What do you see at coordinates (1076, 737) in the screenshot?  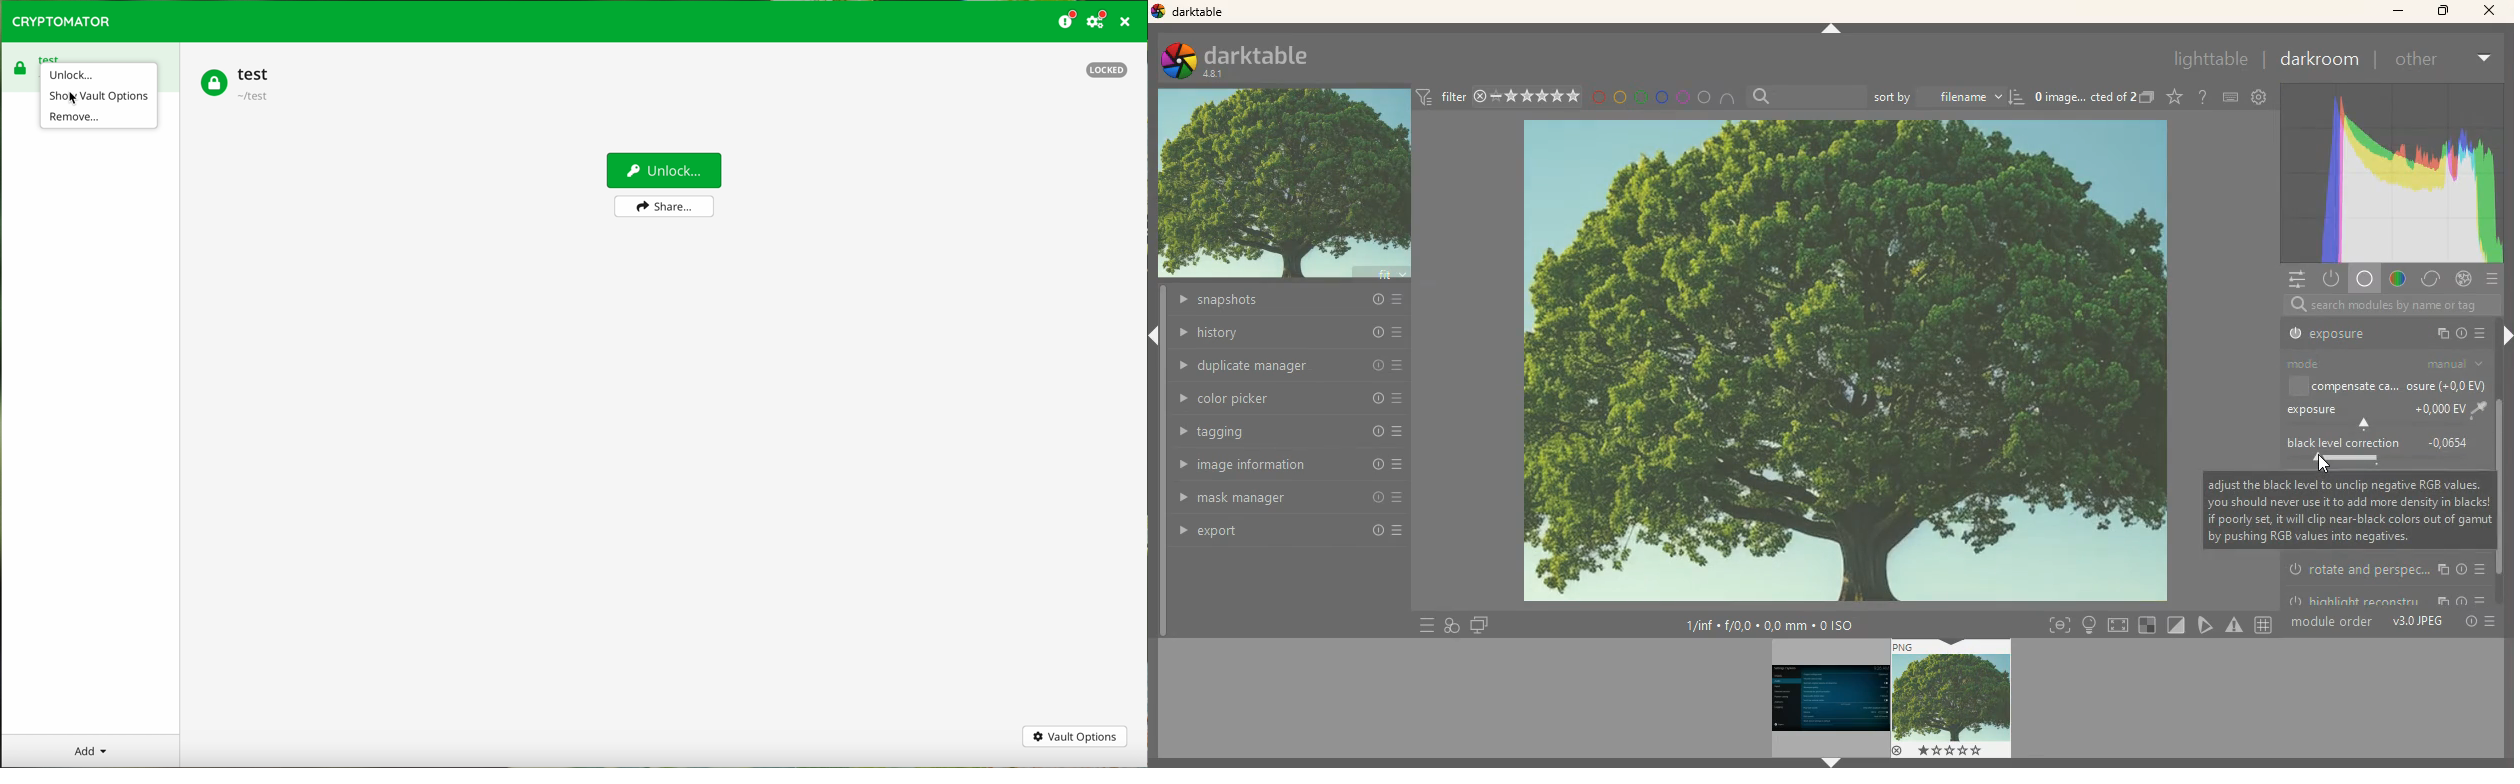 I see `vault options` at bounding box center [1076, 737].